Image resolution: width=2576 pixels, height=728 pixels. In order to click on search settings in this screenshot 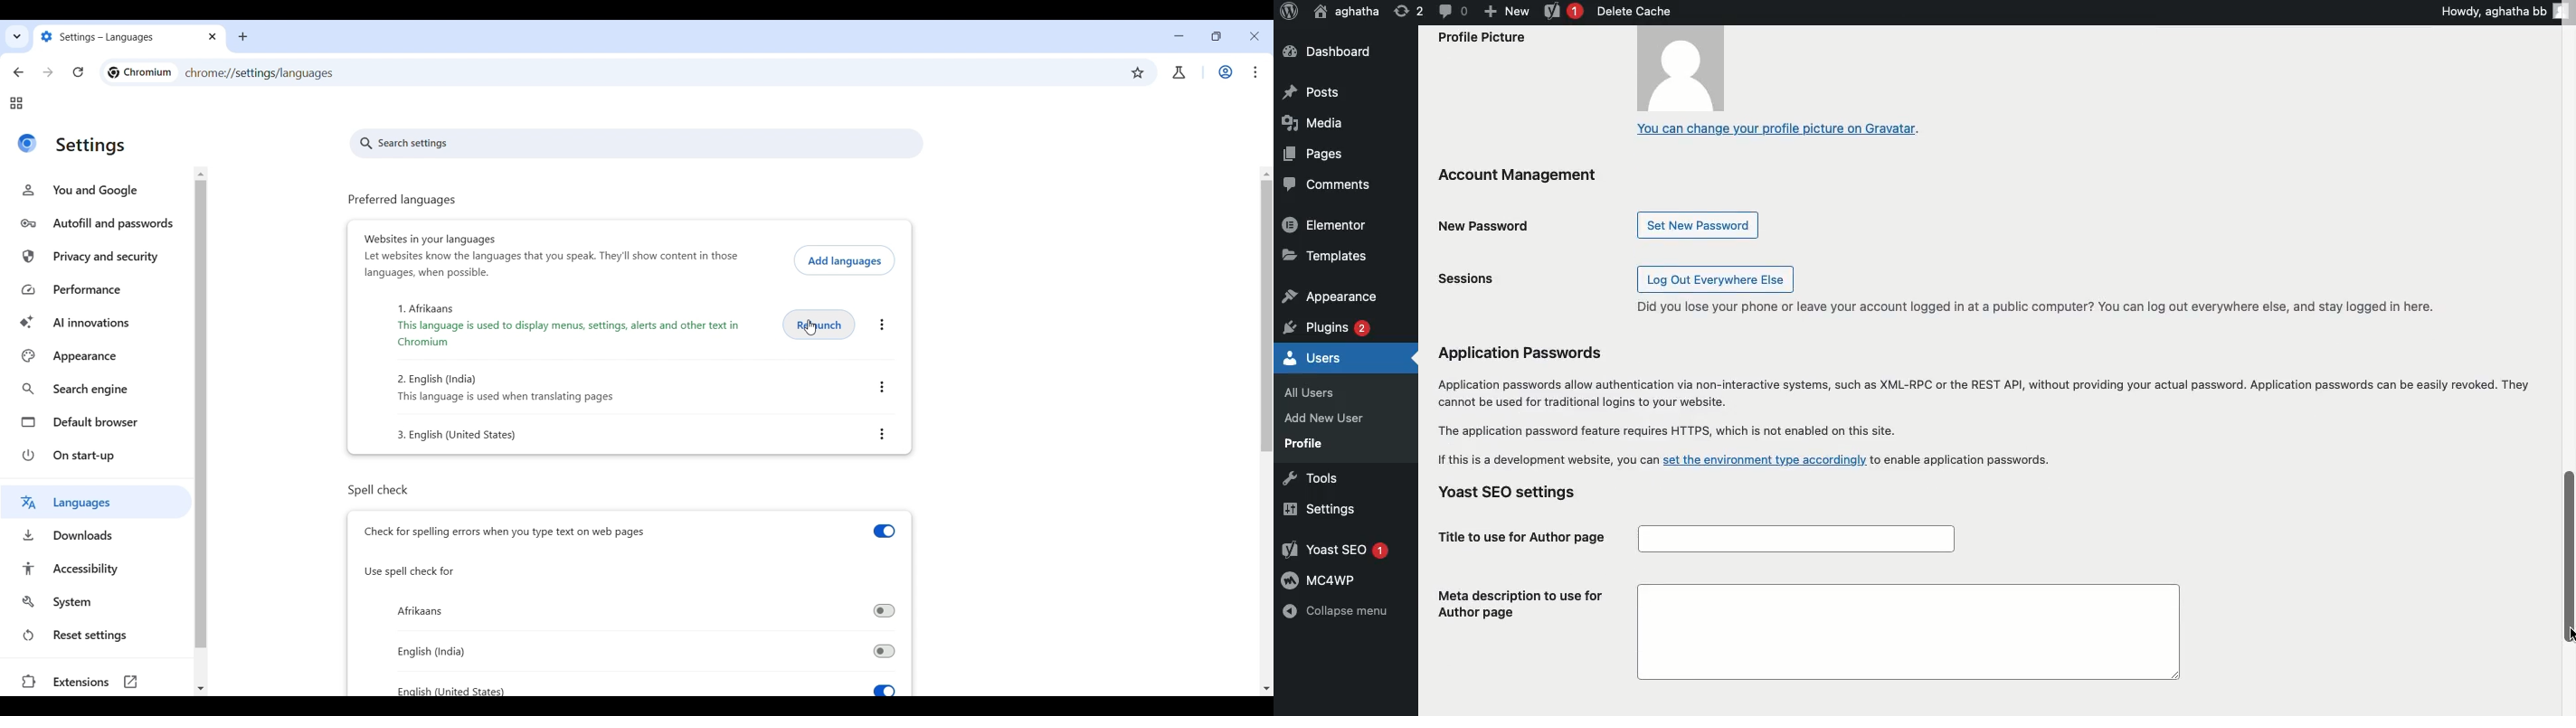, I will do `click(639, 145)`.